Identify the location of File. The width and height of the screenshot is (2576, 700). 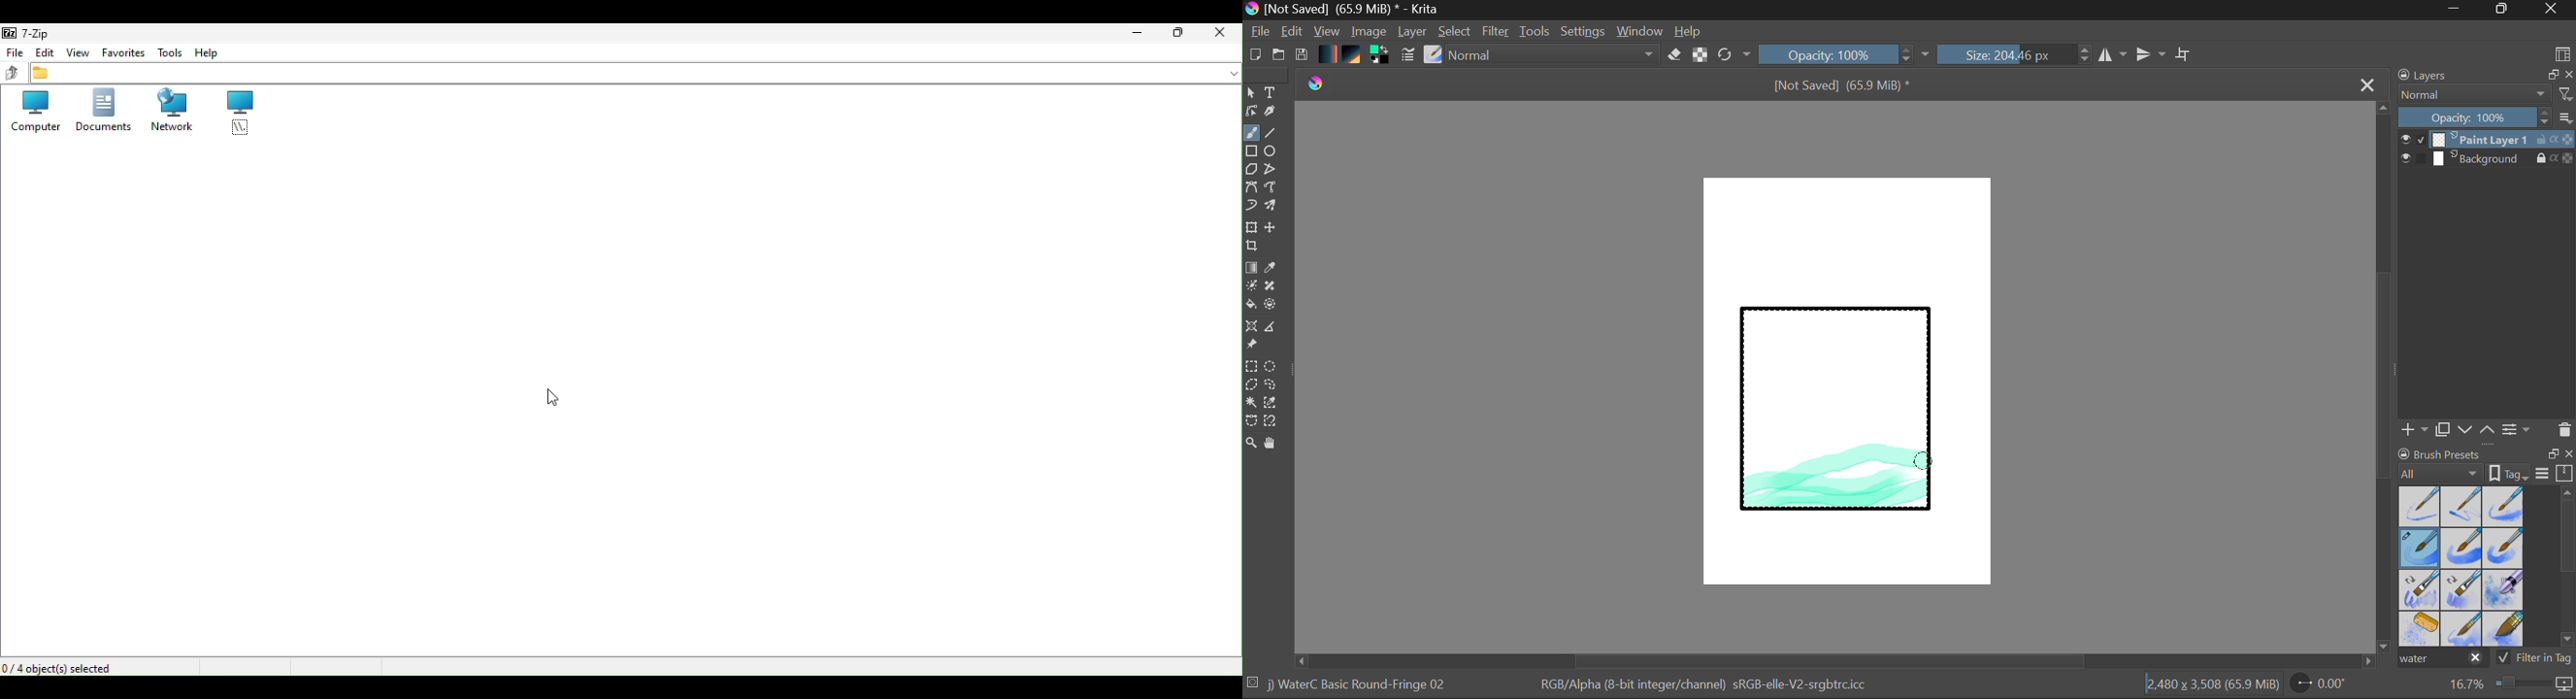
(14, 52).